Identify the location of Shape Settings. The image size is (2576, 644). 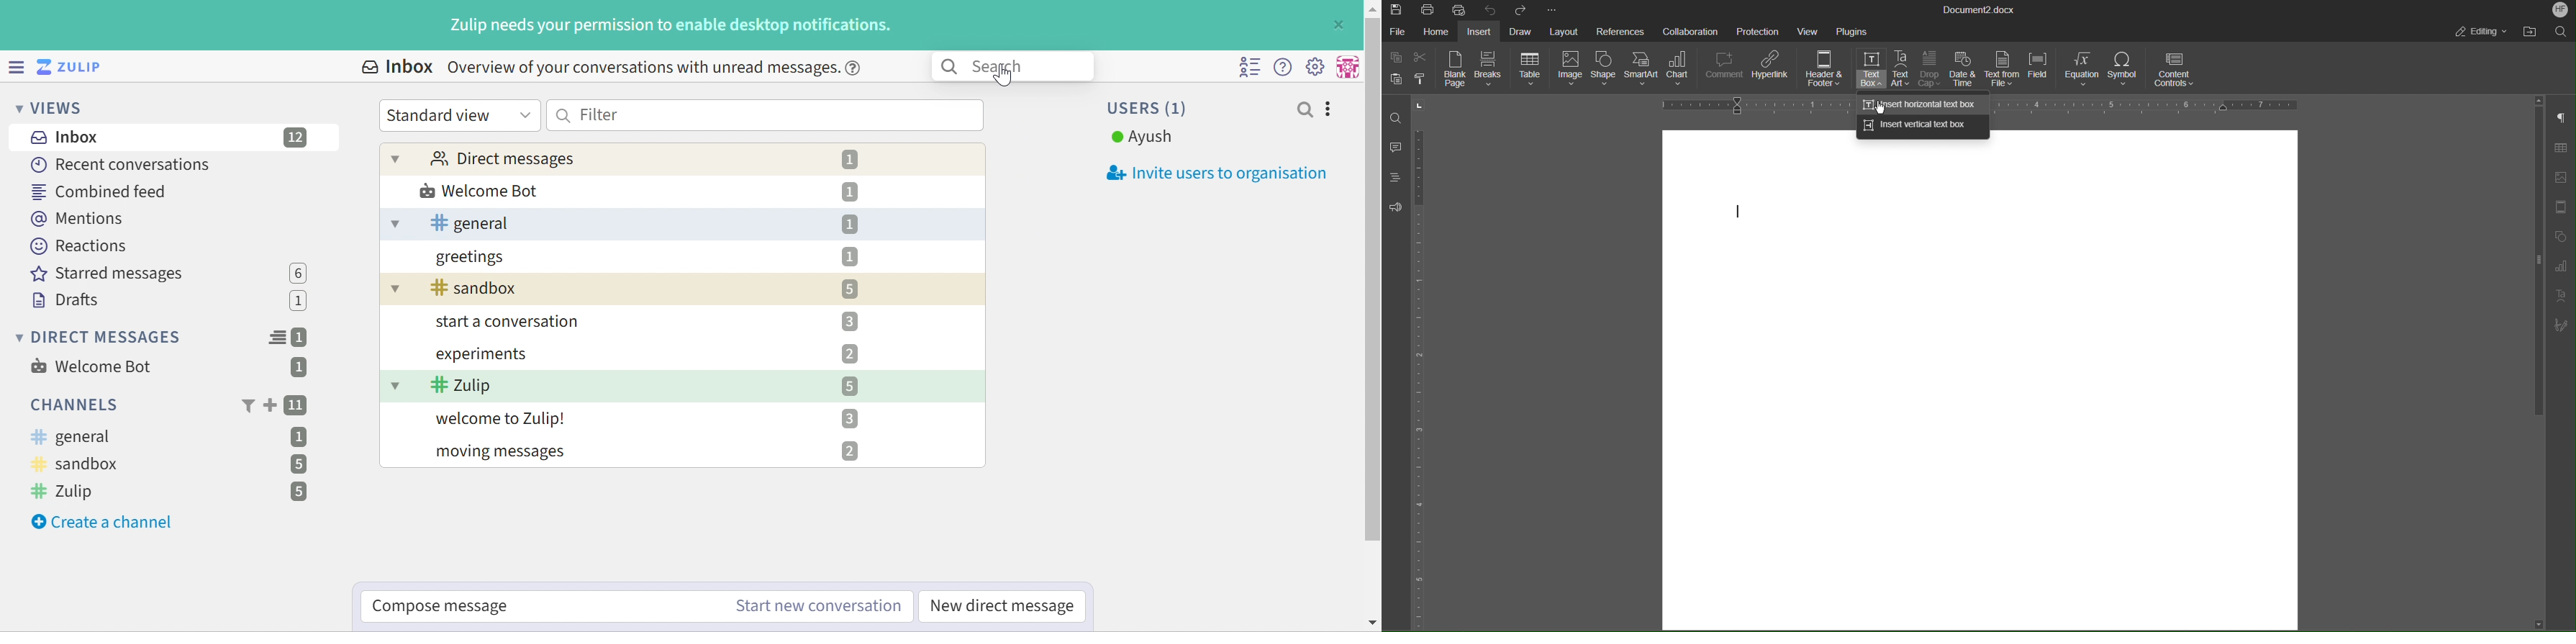
(2559, 236).